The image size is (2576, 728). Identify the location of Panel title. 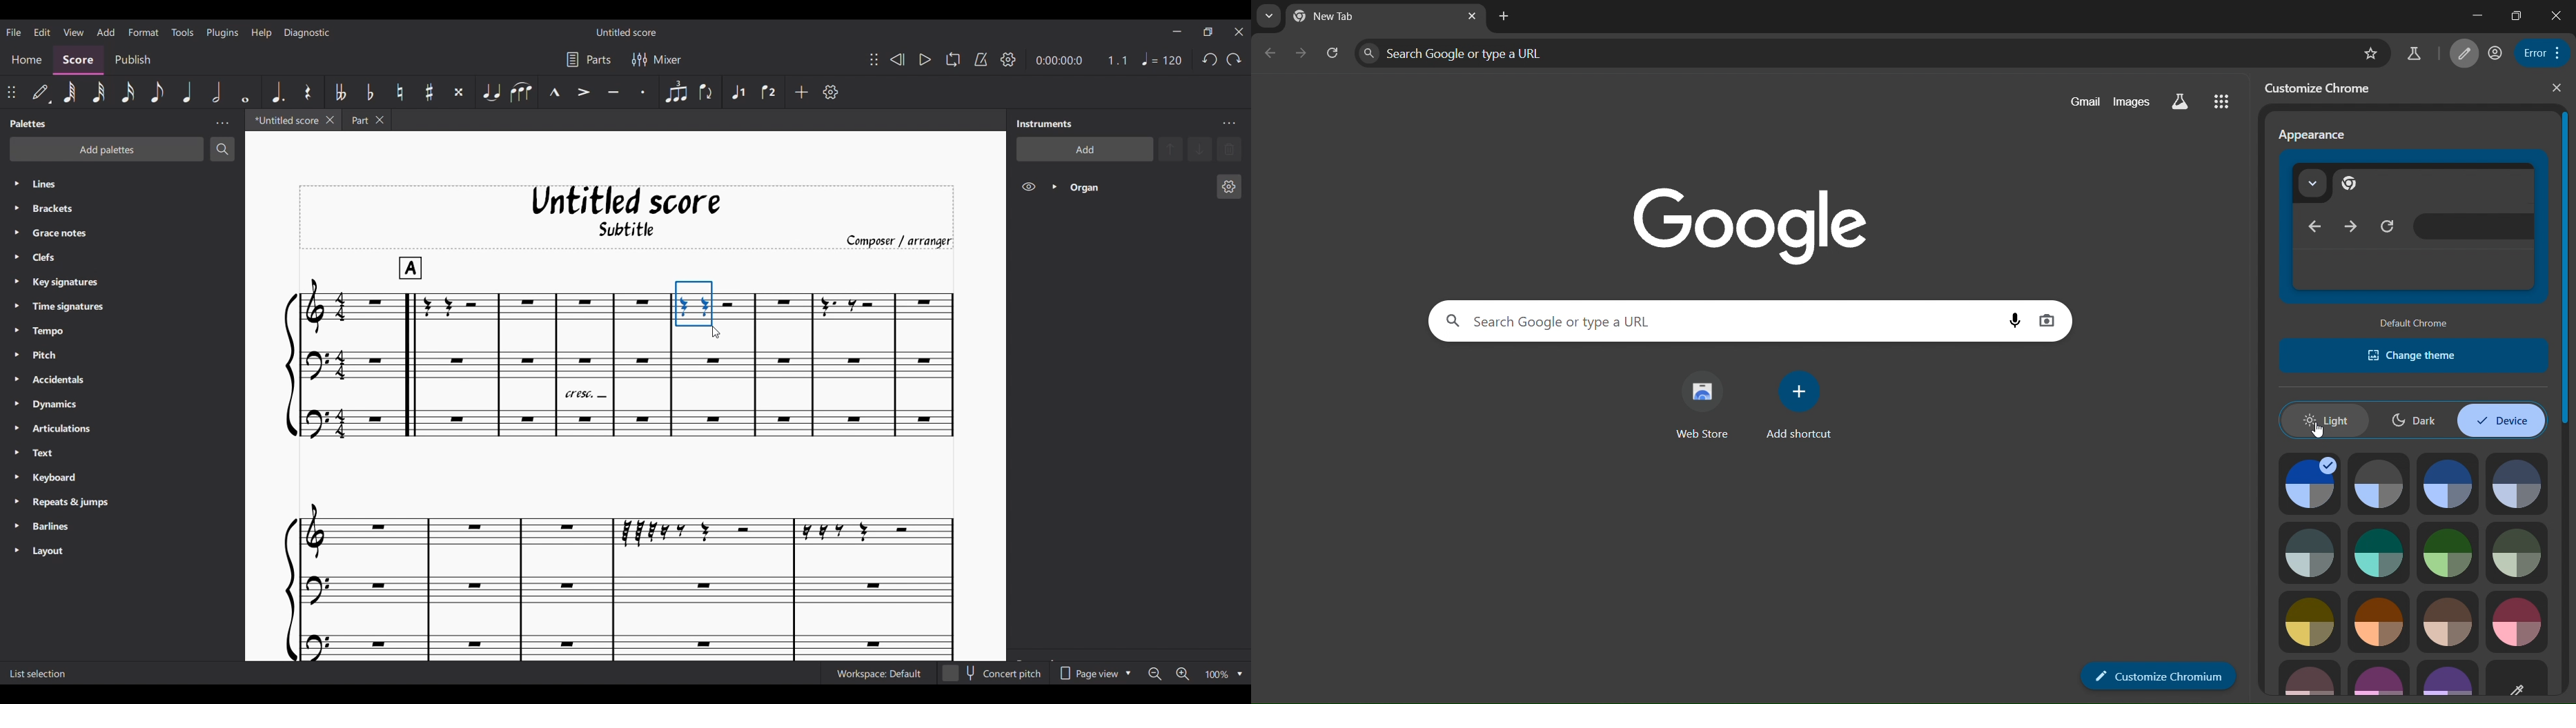
(29, 123).